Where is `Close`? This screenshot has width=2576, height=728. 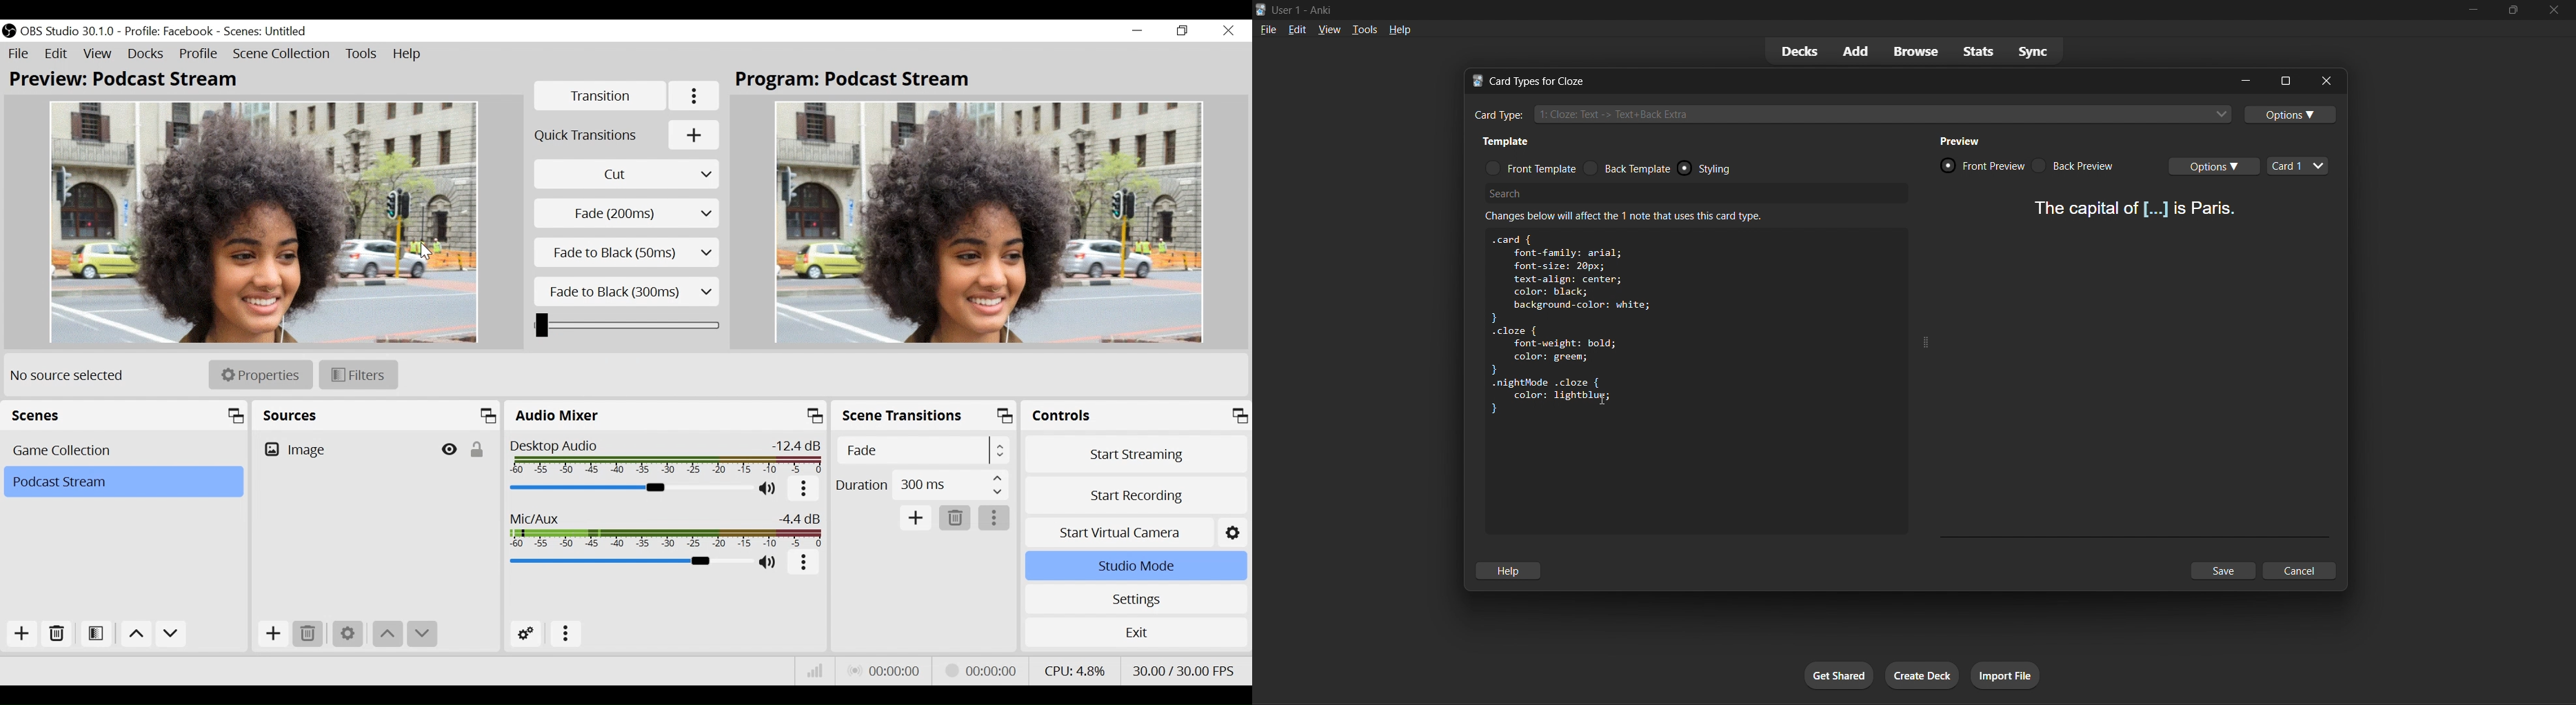 Close is located at coordinates (1227, 31).